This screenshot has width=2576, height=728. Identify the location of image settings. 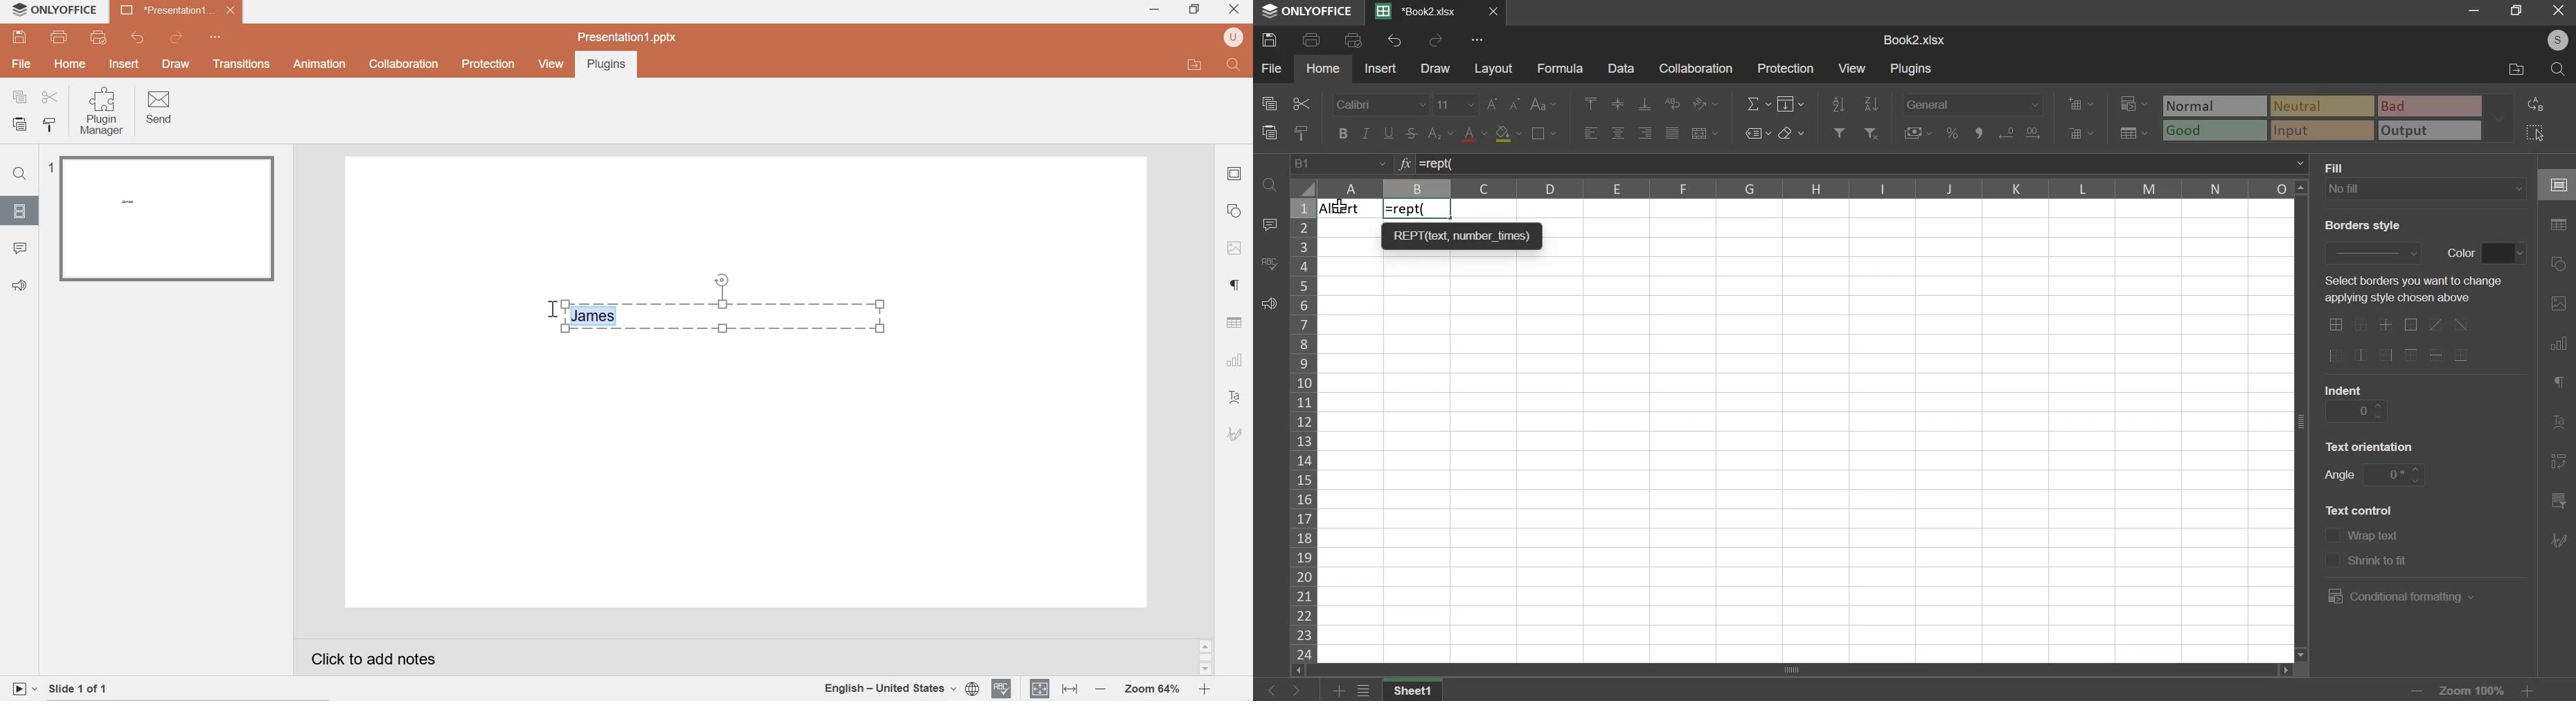
(2561, 301).